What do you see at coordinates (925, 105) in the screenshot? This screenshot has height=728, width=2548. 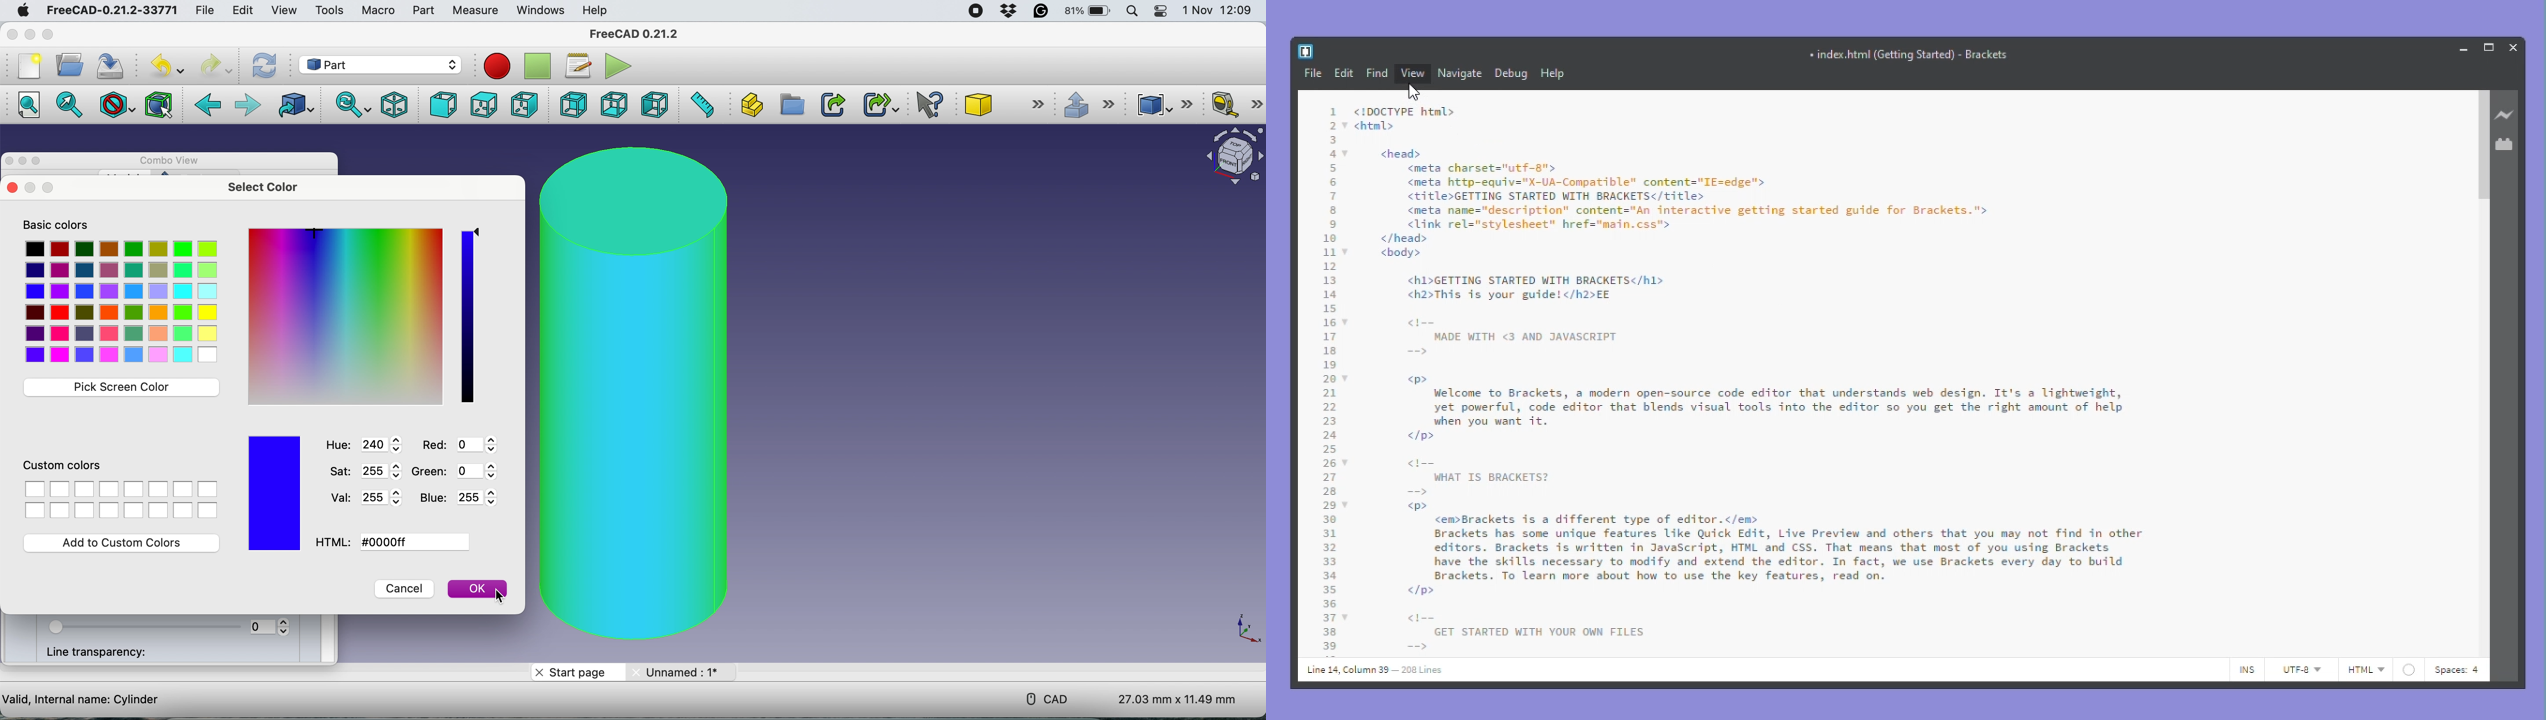 I see `what's this` at bounding box center [925, 105].